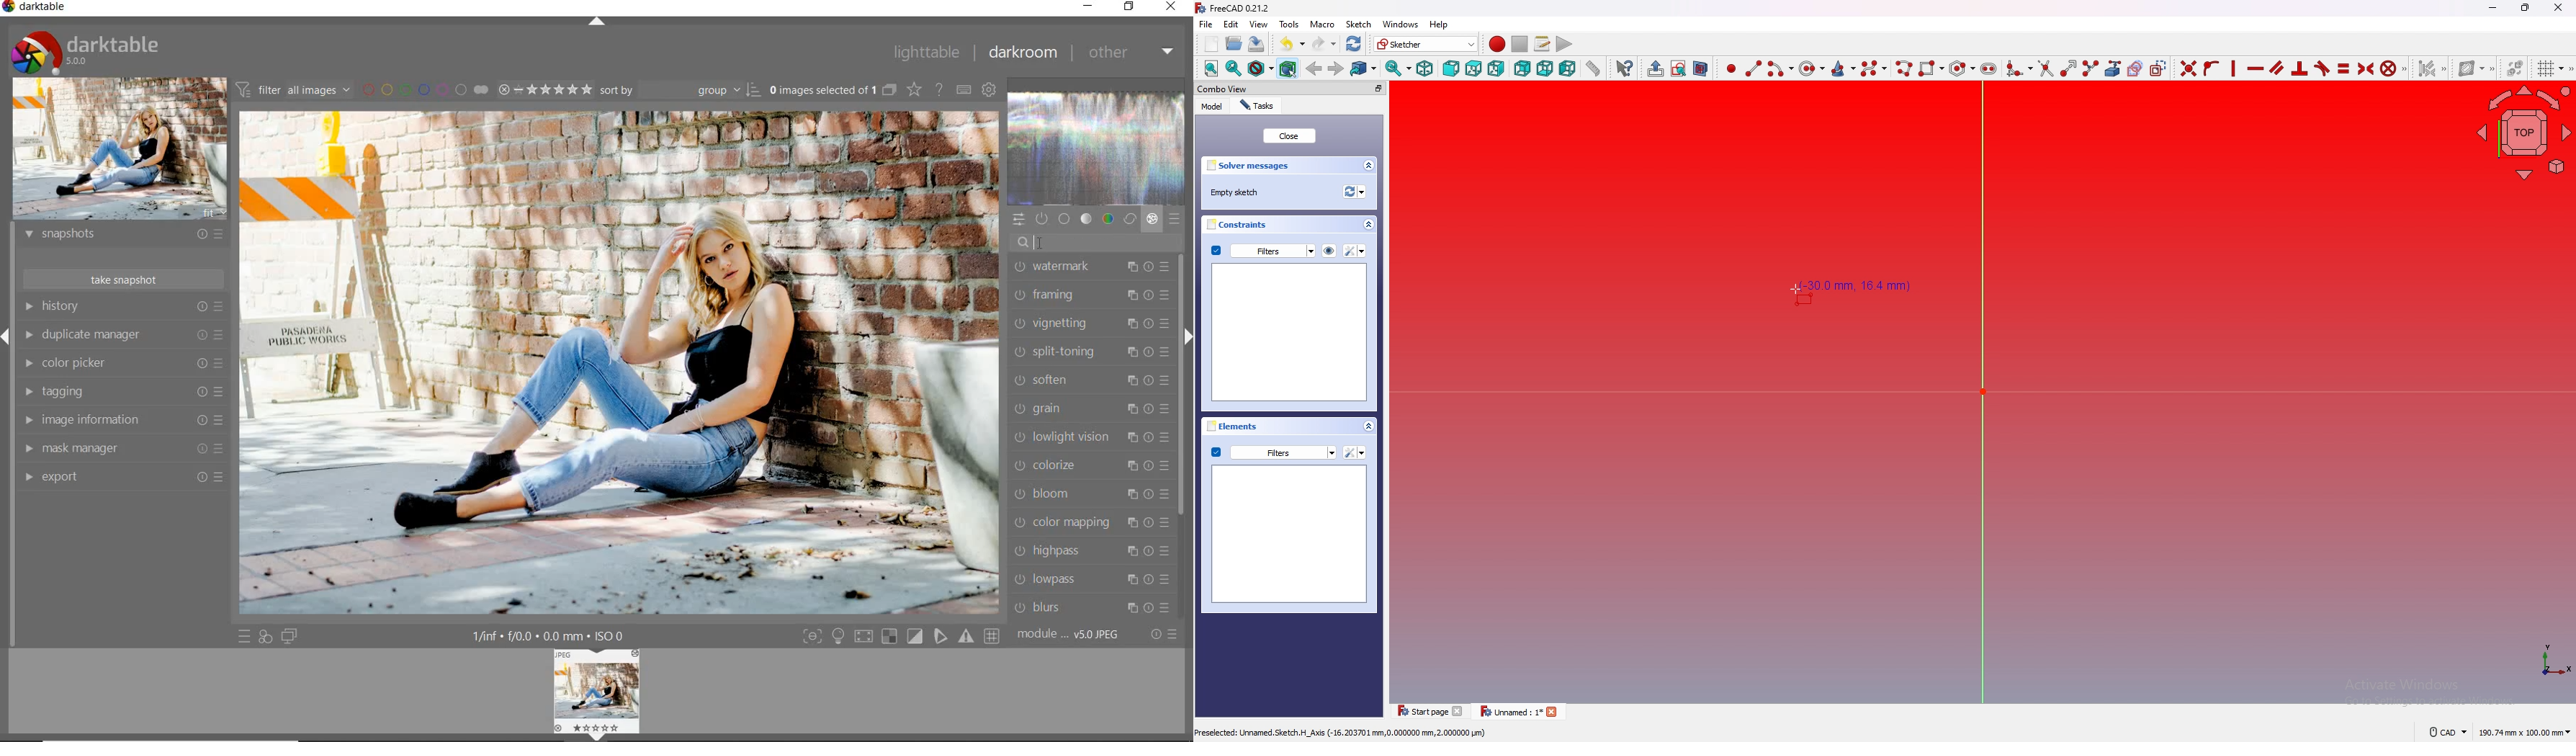  Describe the element at coordinates (1400, 24) in the screenshot. I see `windows` at that location.